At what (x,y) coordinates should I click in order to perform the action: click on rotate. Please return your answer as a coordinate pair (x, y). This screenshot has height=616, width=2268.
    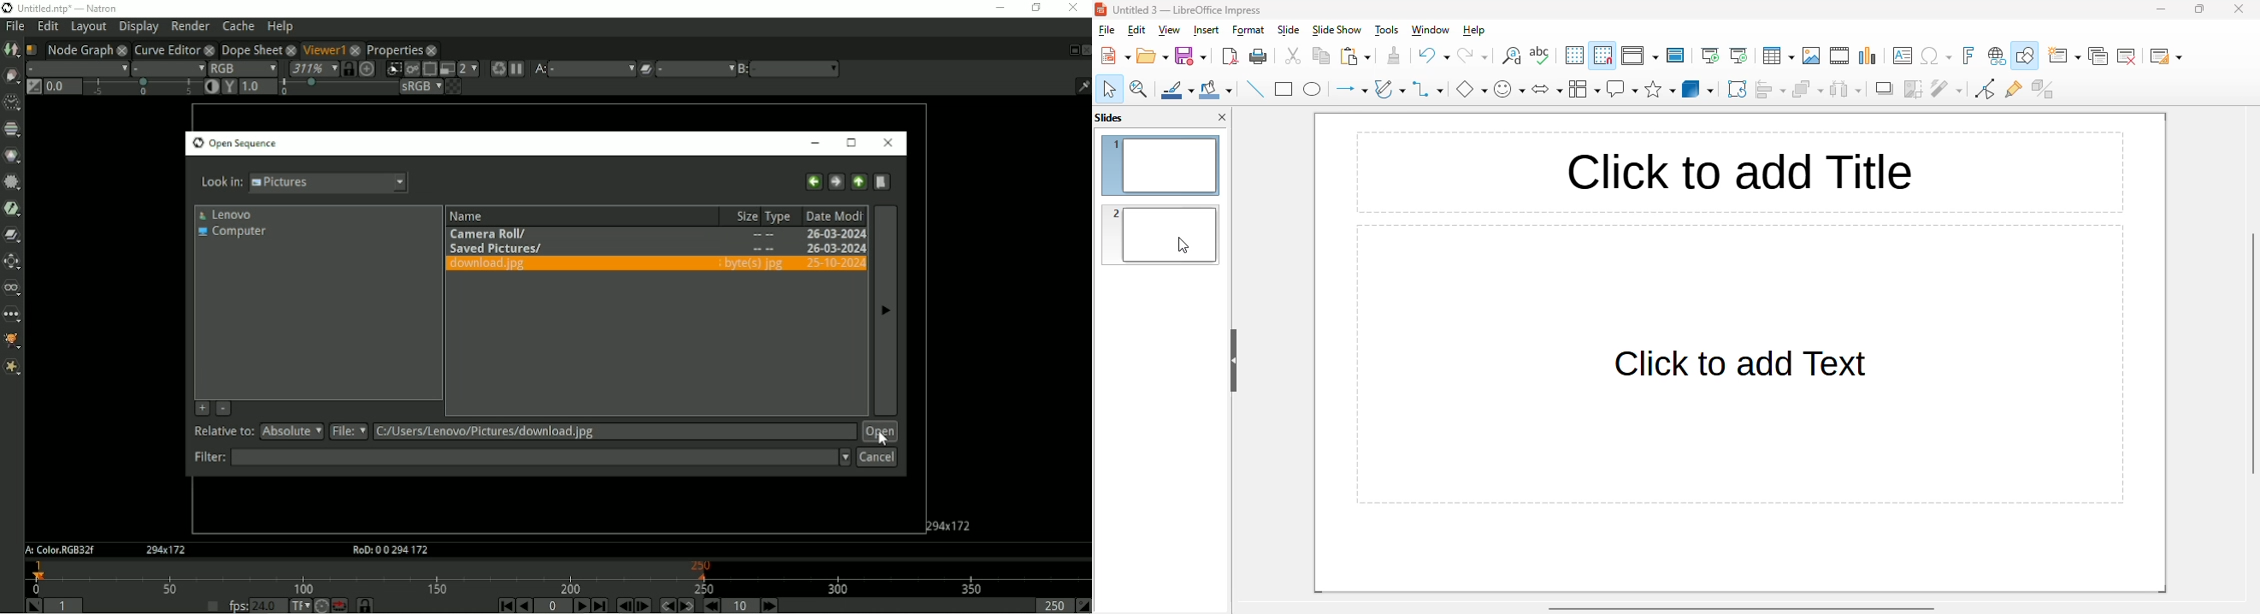
    Looking at the image, I should click on (1738, 88).